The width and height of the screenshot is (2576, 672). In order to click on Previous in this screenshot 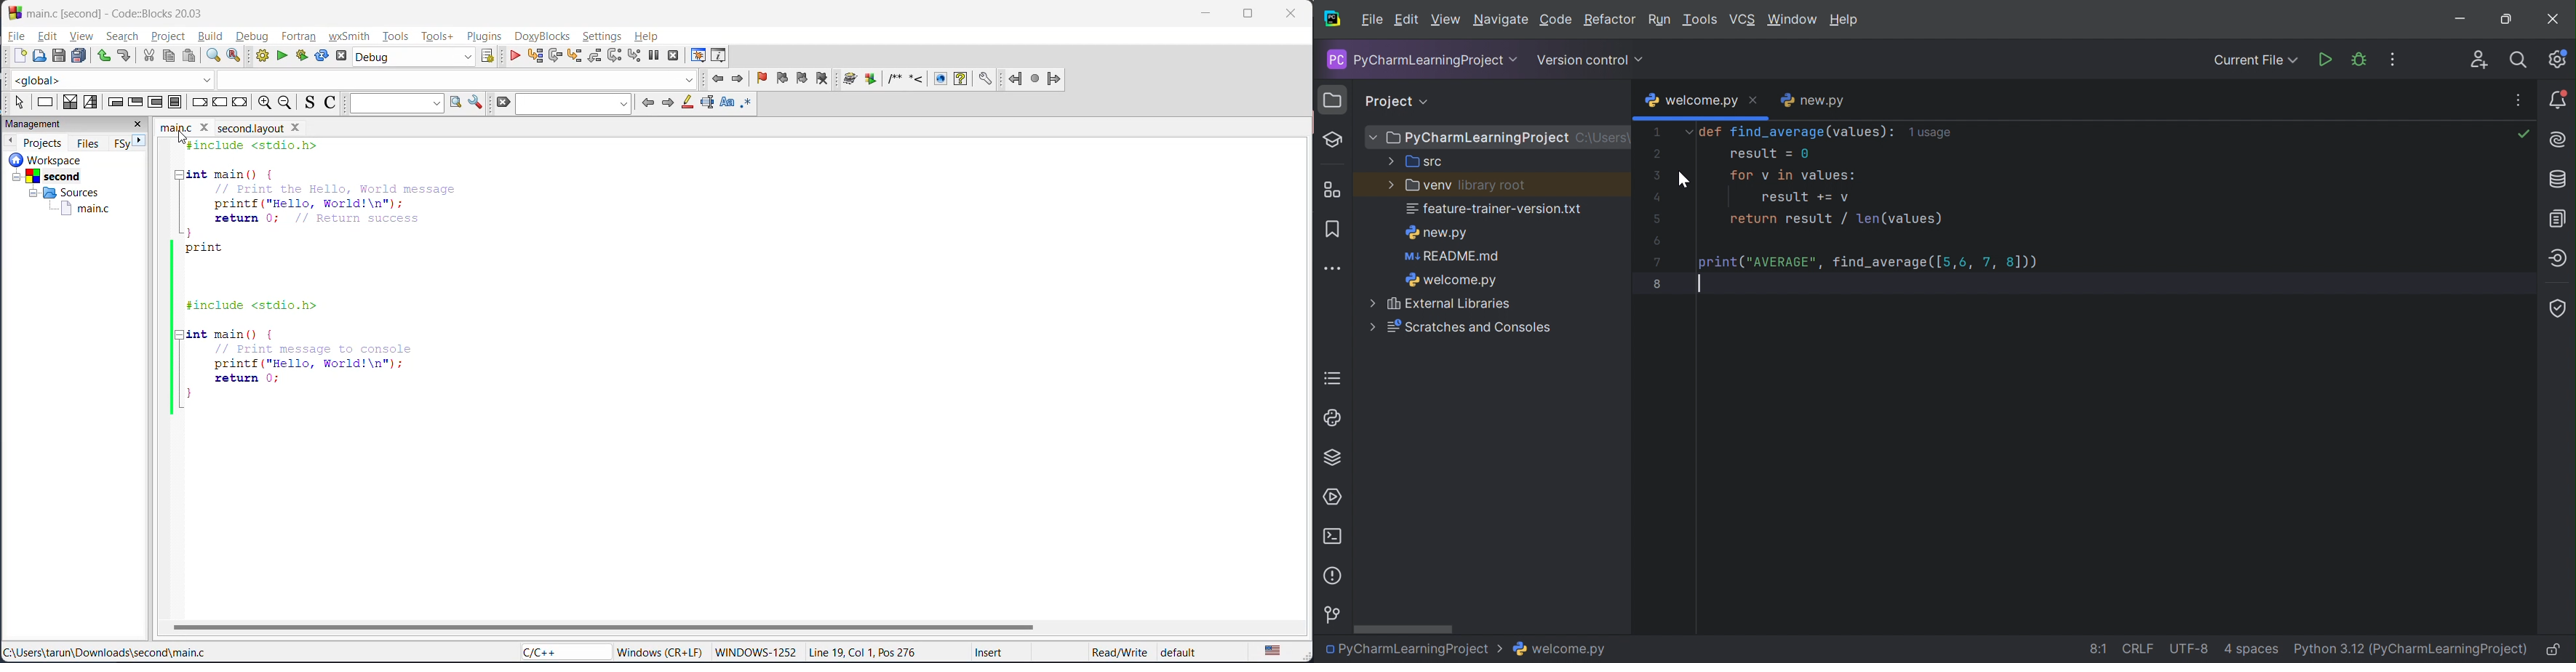, I will do `click(12, 140)`.